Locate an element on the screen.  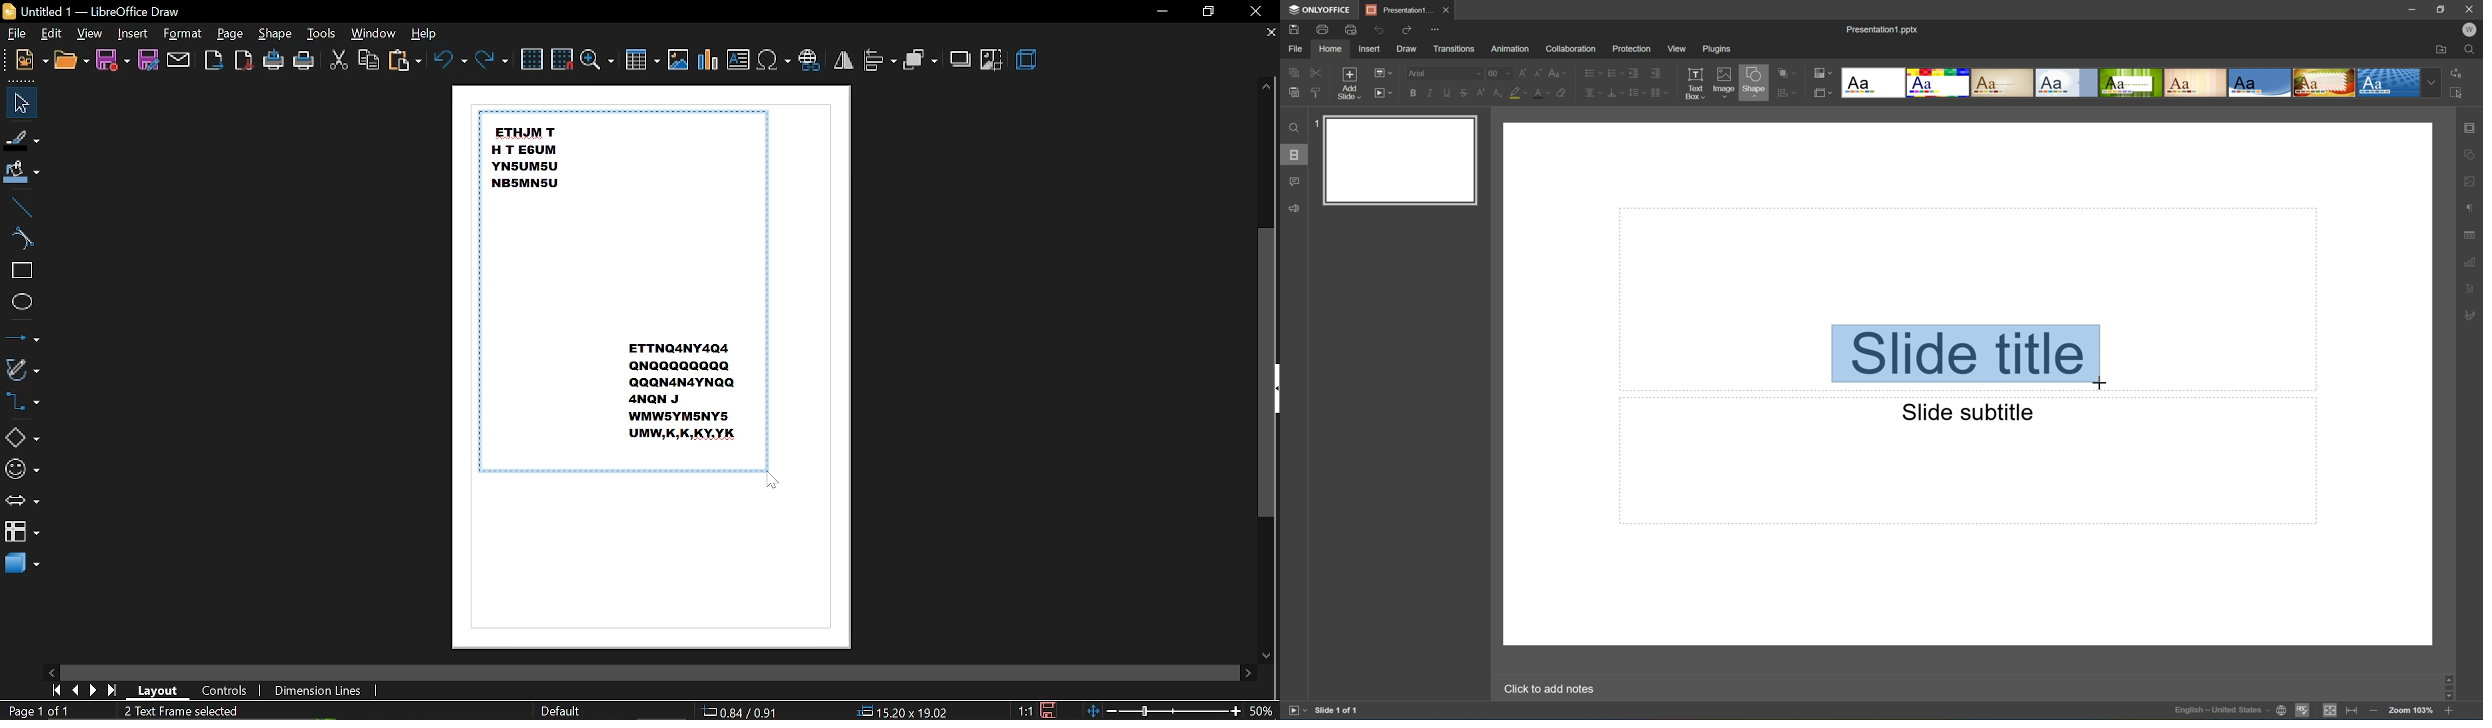
Zoom out is located at coordinates (2373, 711).